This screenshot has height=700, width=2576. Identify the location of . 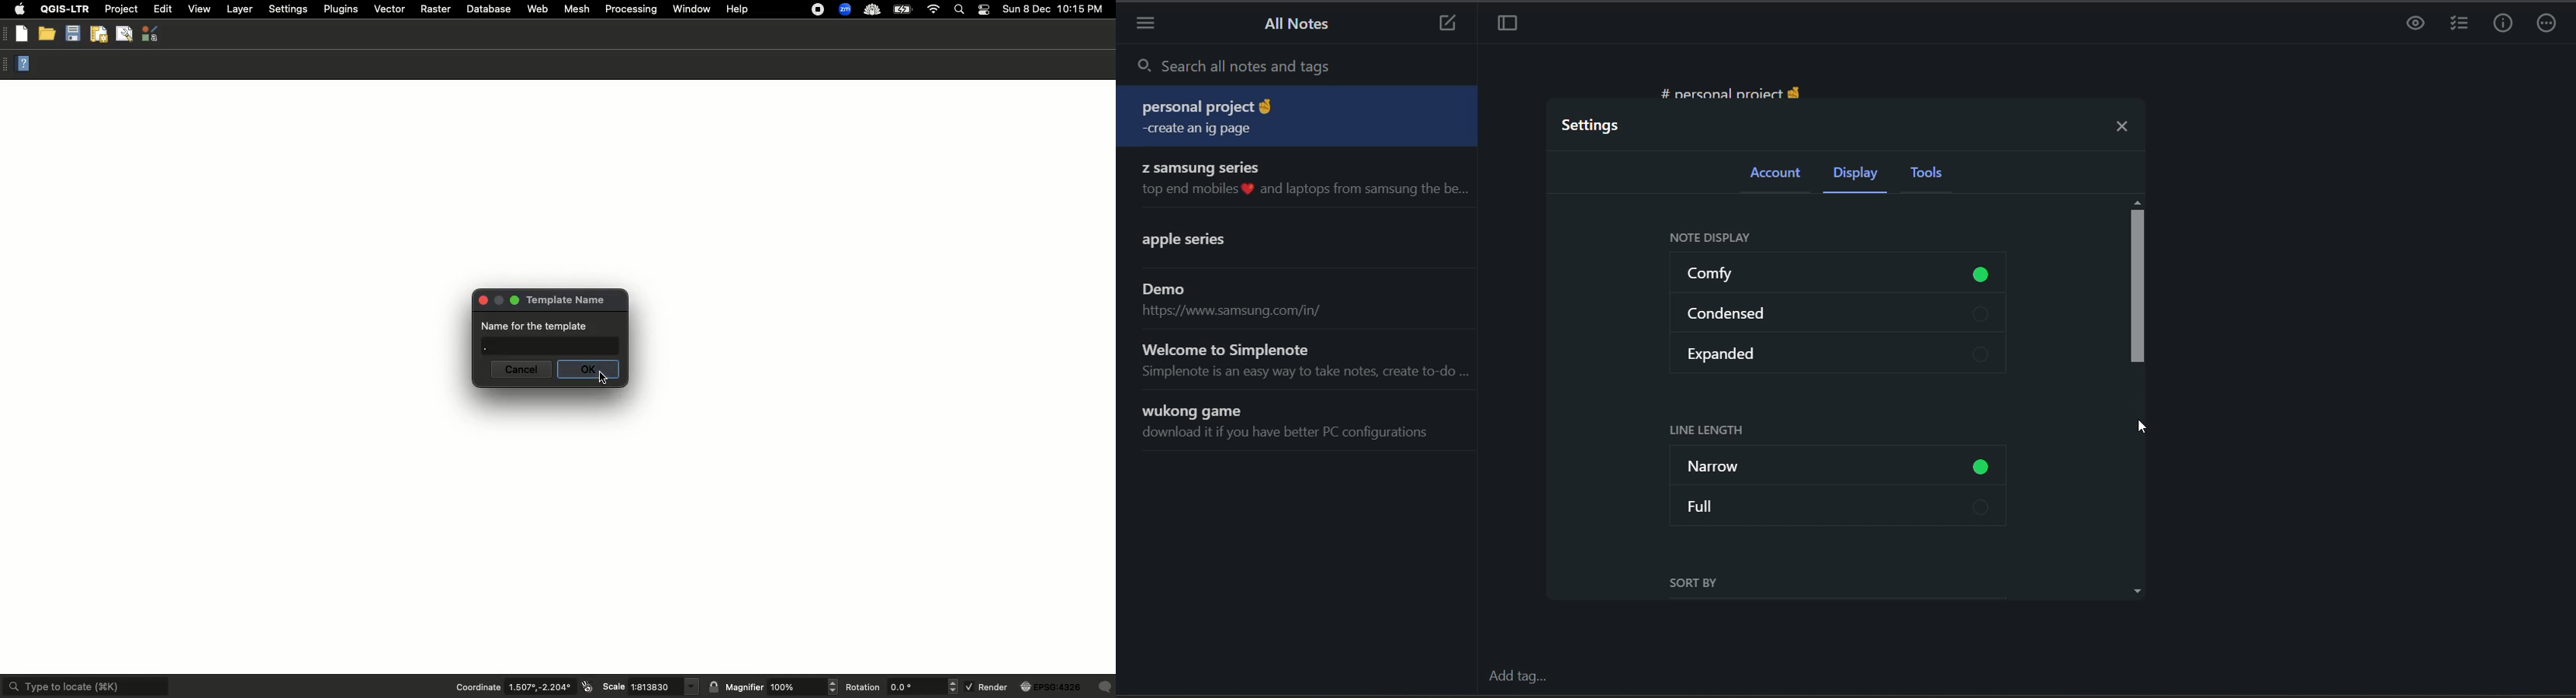
(1106, 687).